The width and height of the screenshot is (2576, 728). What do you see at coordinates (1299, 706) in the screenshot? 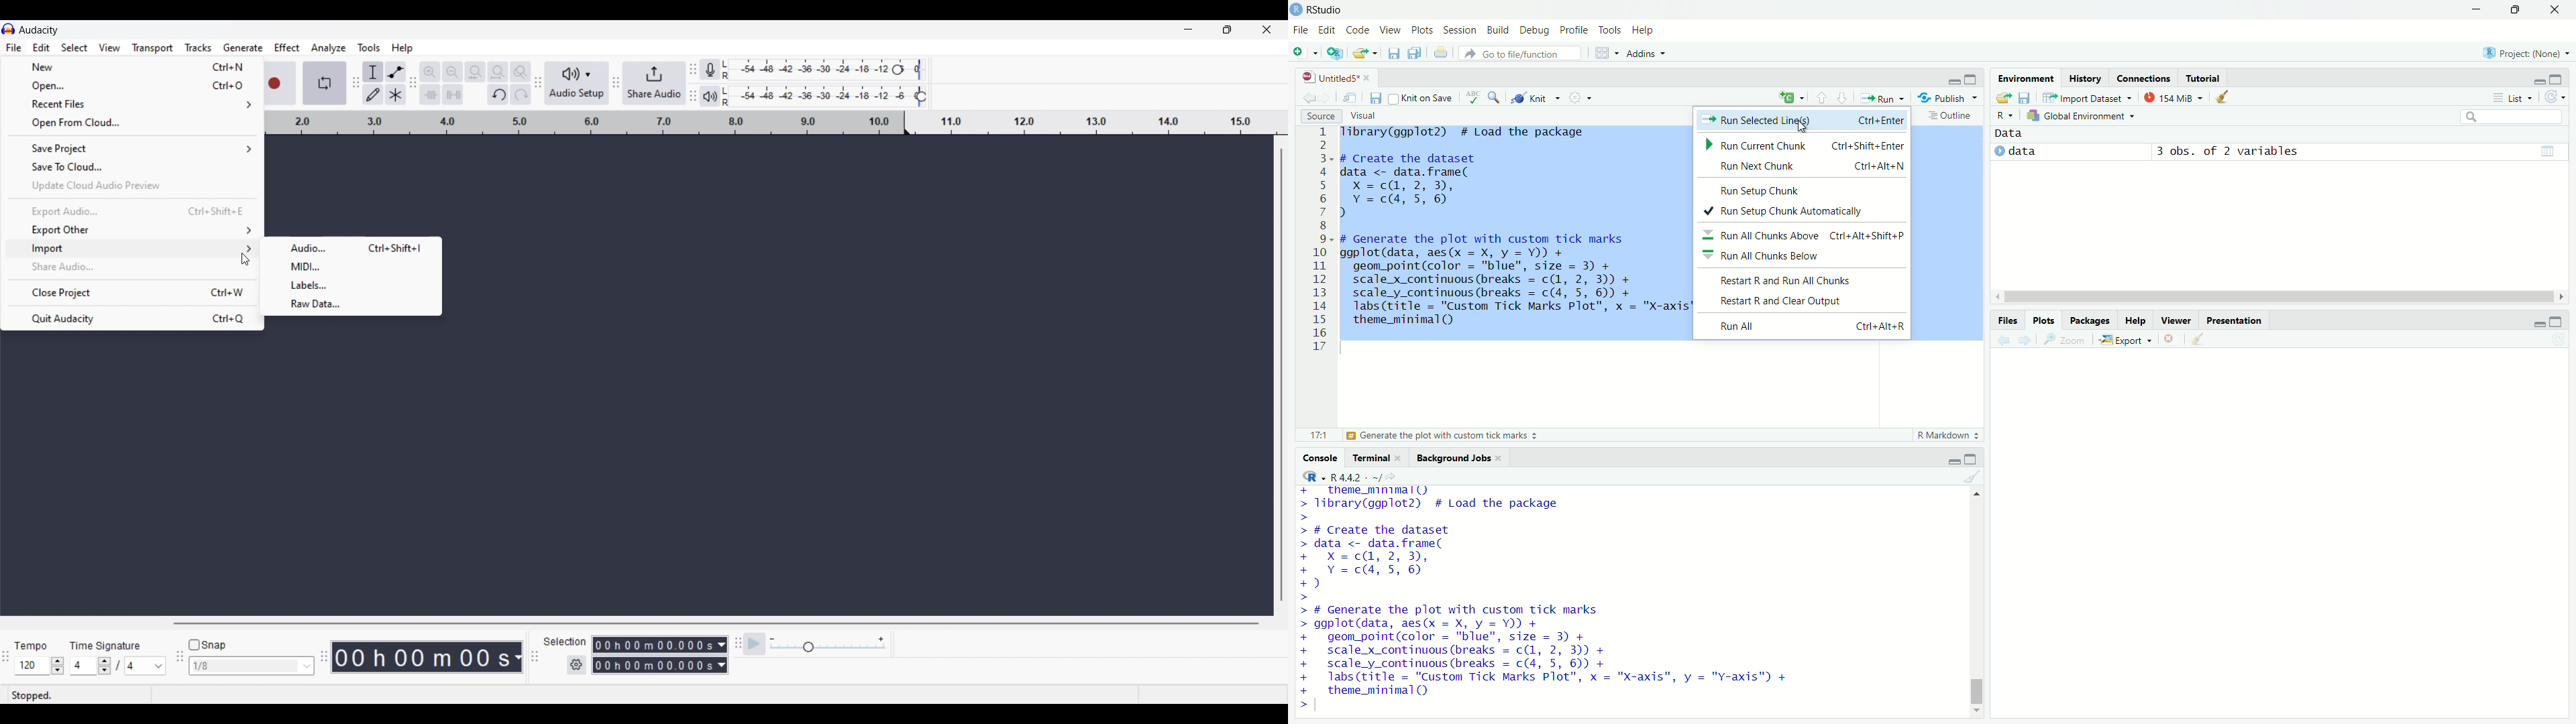
I see `prompt cursor` at bounding box center [1299, 706].